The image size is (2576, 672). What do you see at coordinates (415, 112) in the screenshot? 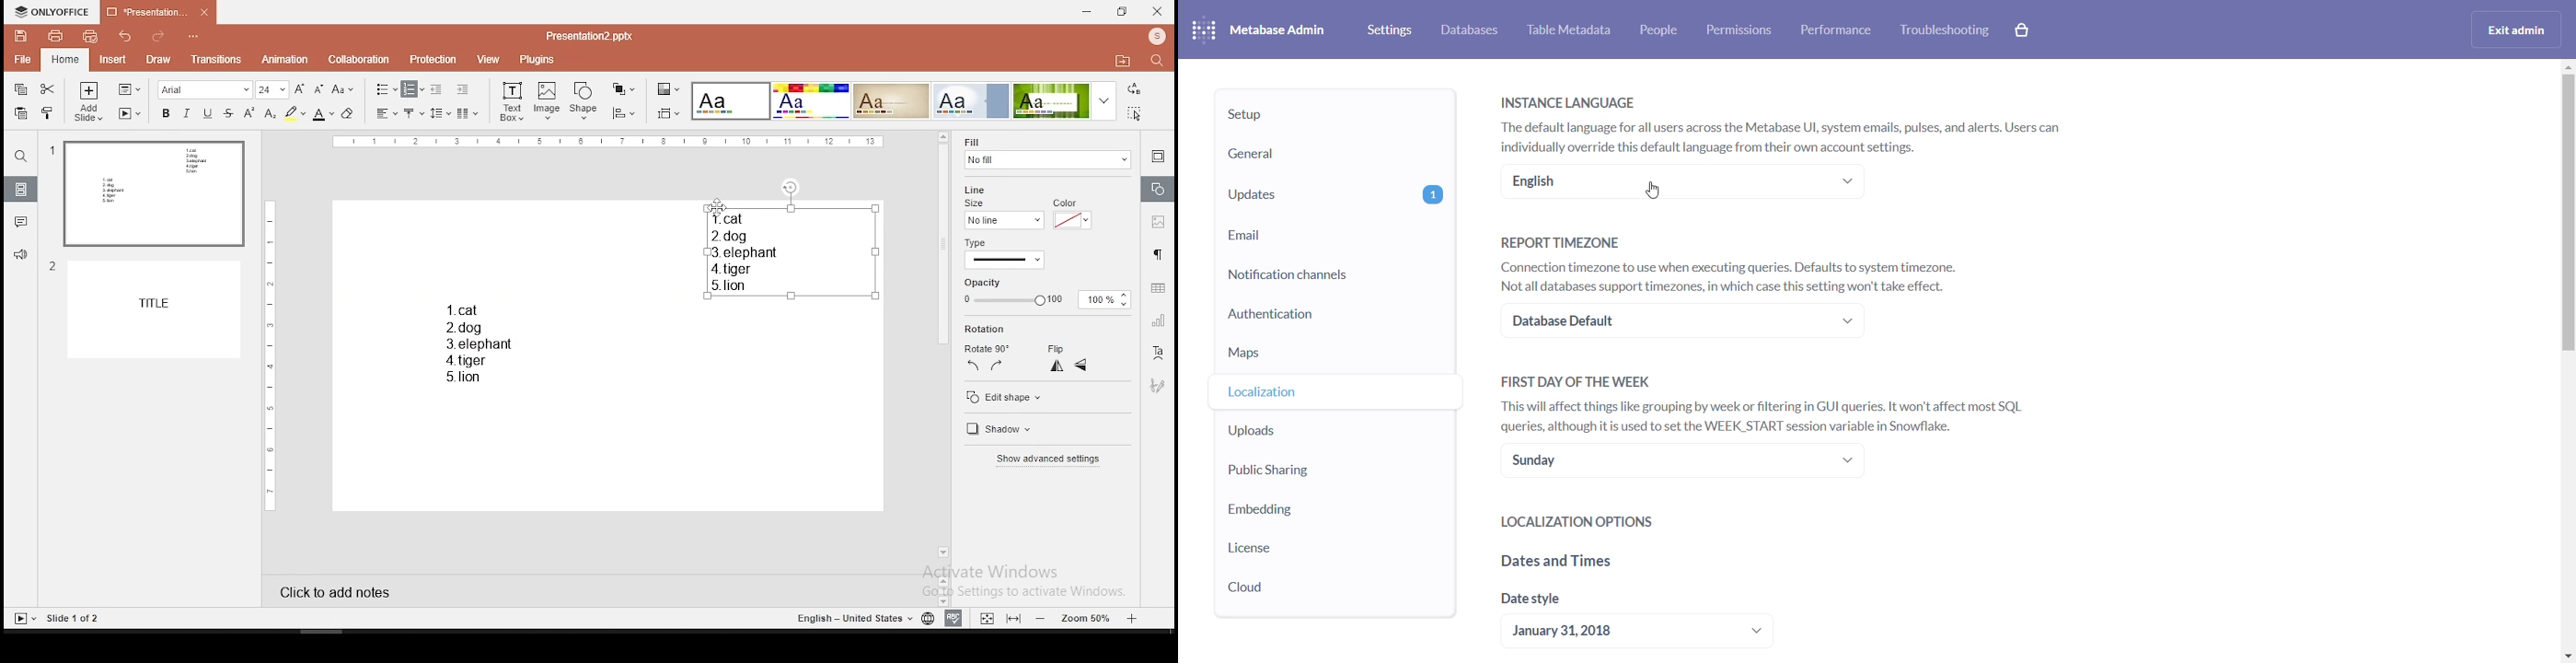
I see `vertical alignment` at bounding box center [415, 112].